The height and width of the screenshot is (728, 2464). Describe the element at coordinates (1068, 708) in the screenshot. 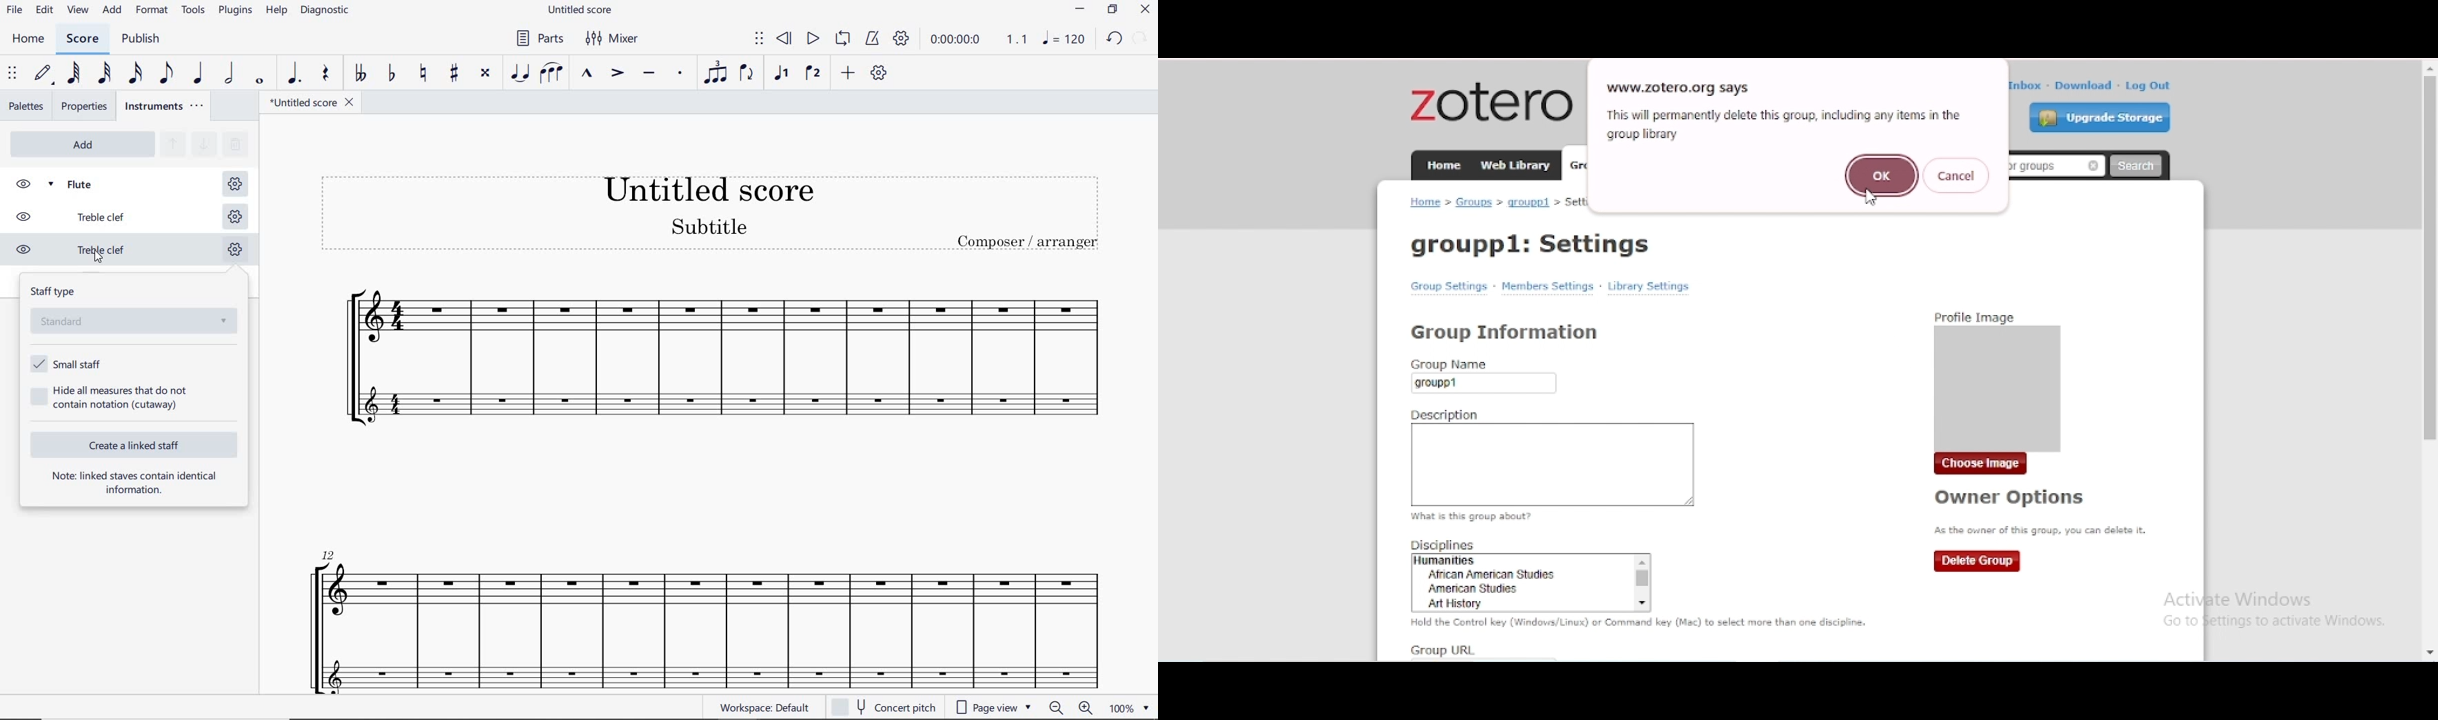

I see `zoom in or zoom out` at that location.